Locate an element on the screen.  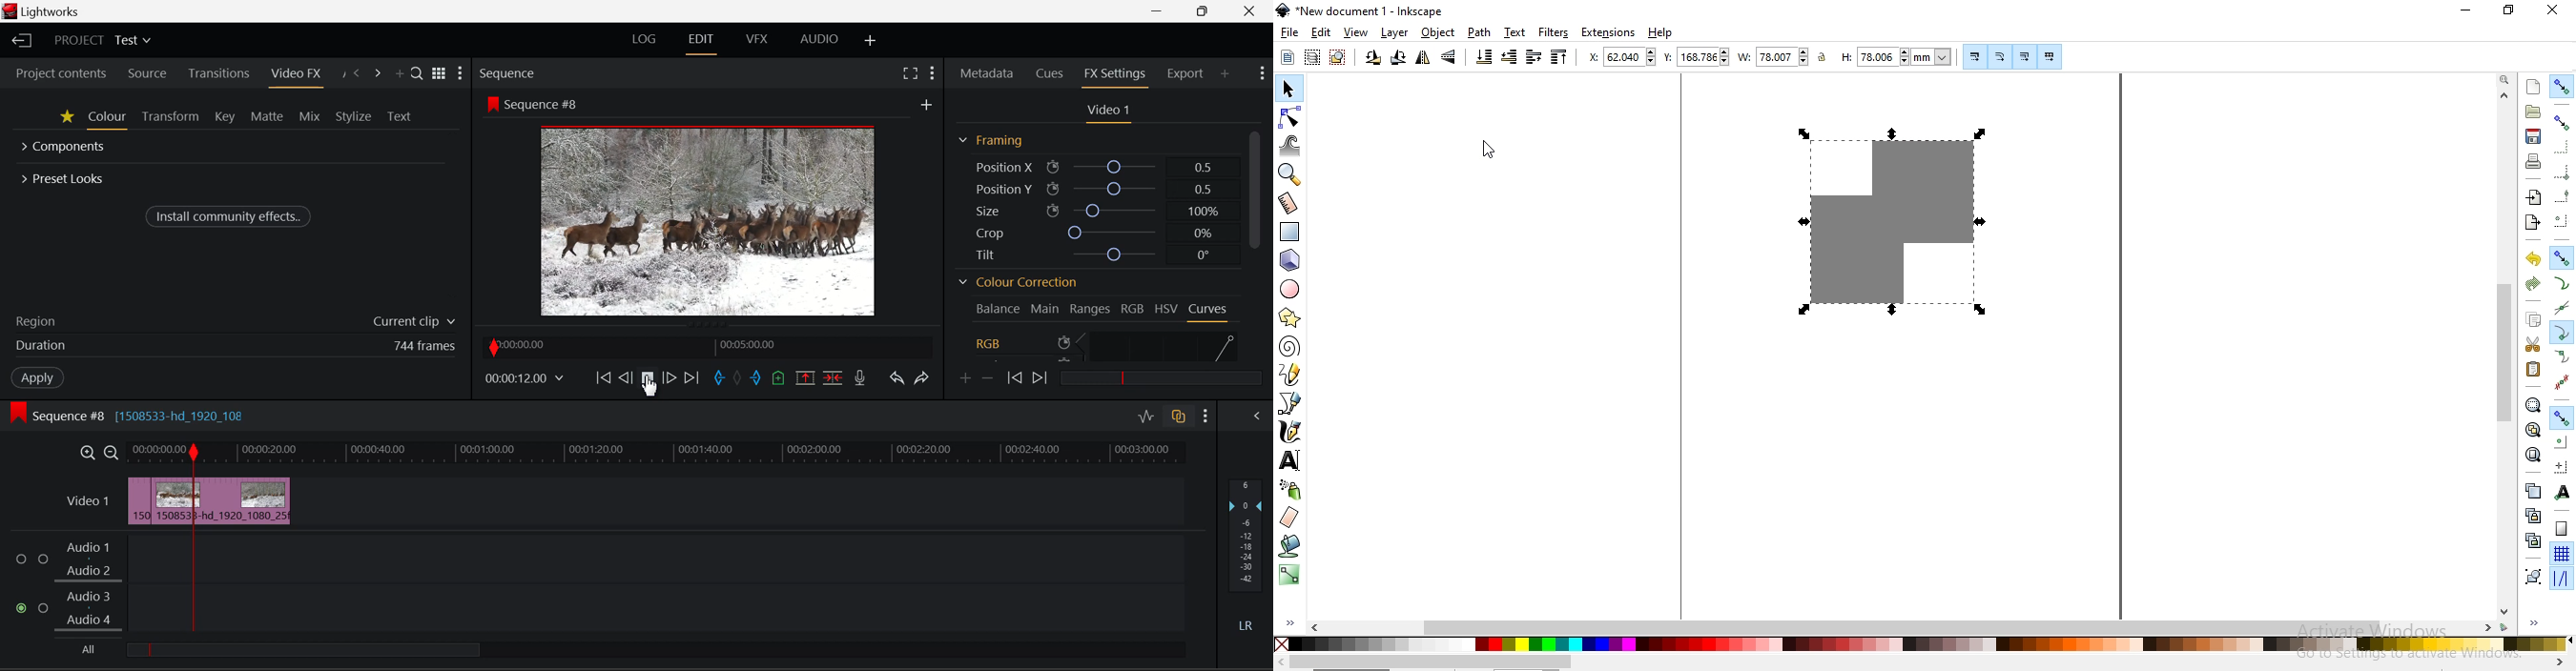
horizontal coordinate of selection is located at coordinates (1624, 59).